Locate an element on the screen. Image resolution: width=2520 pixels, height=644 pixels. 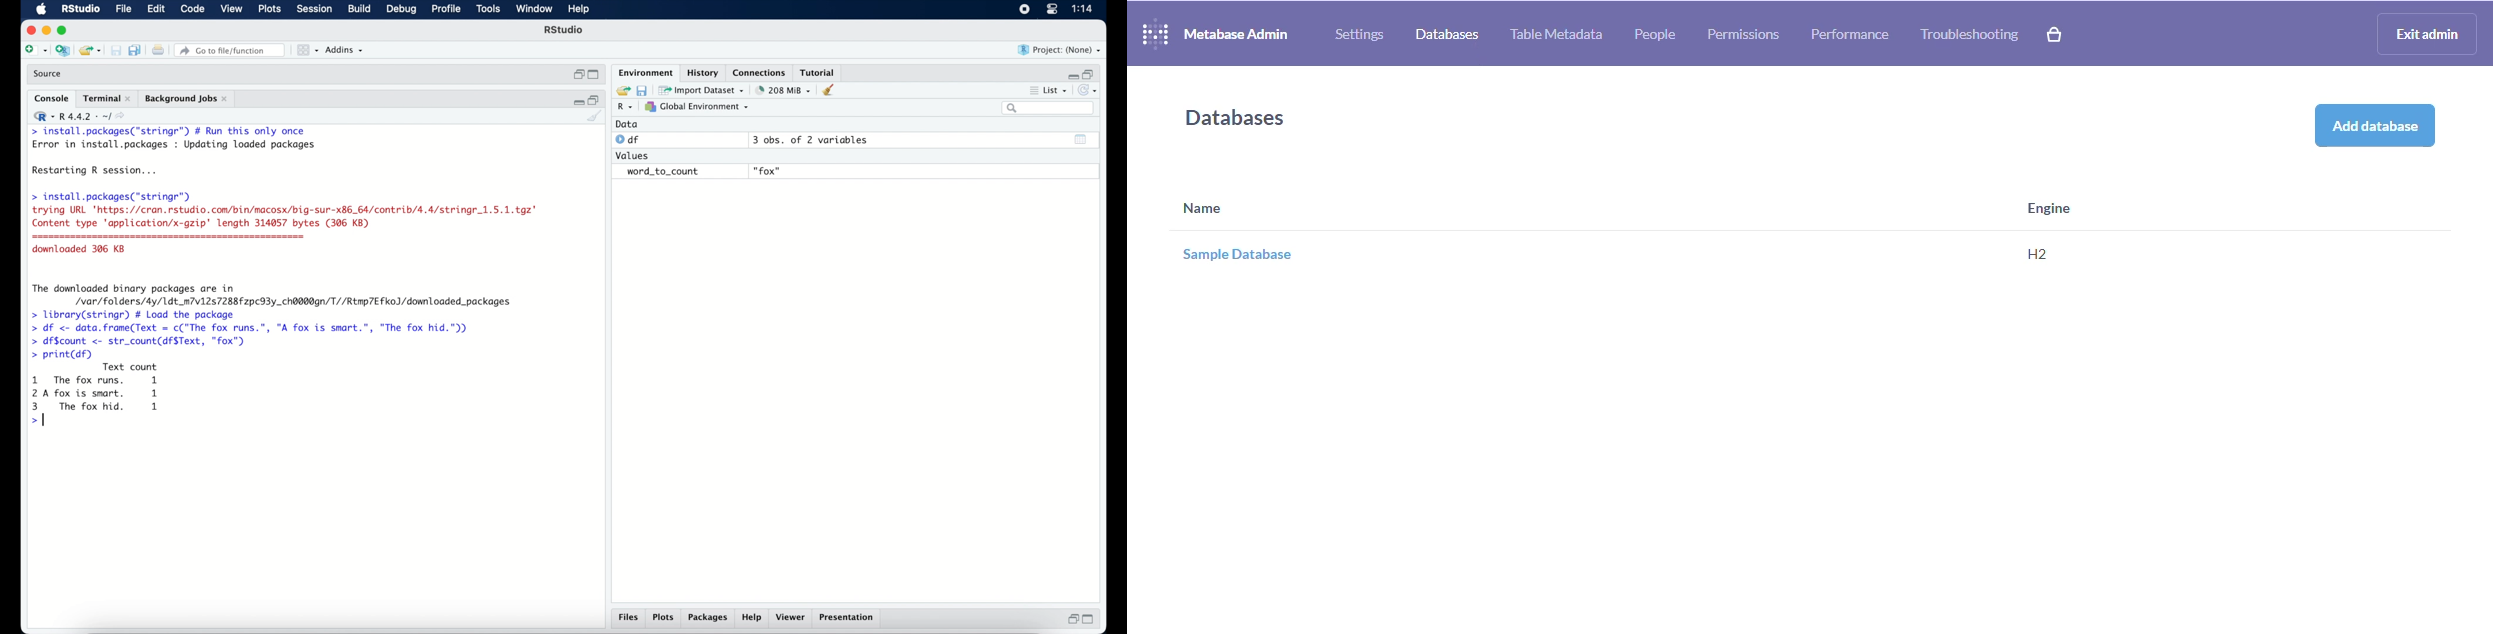
history is located at coordinates (702, 73).